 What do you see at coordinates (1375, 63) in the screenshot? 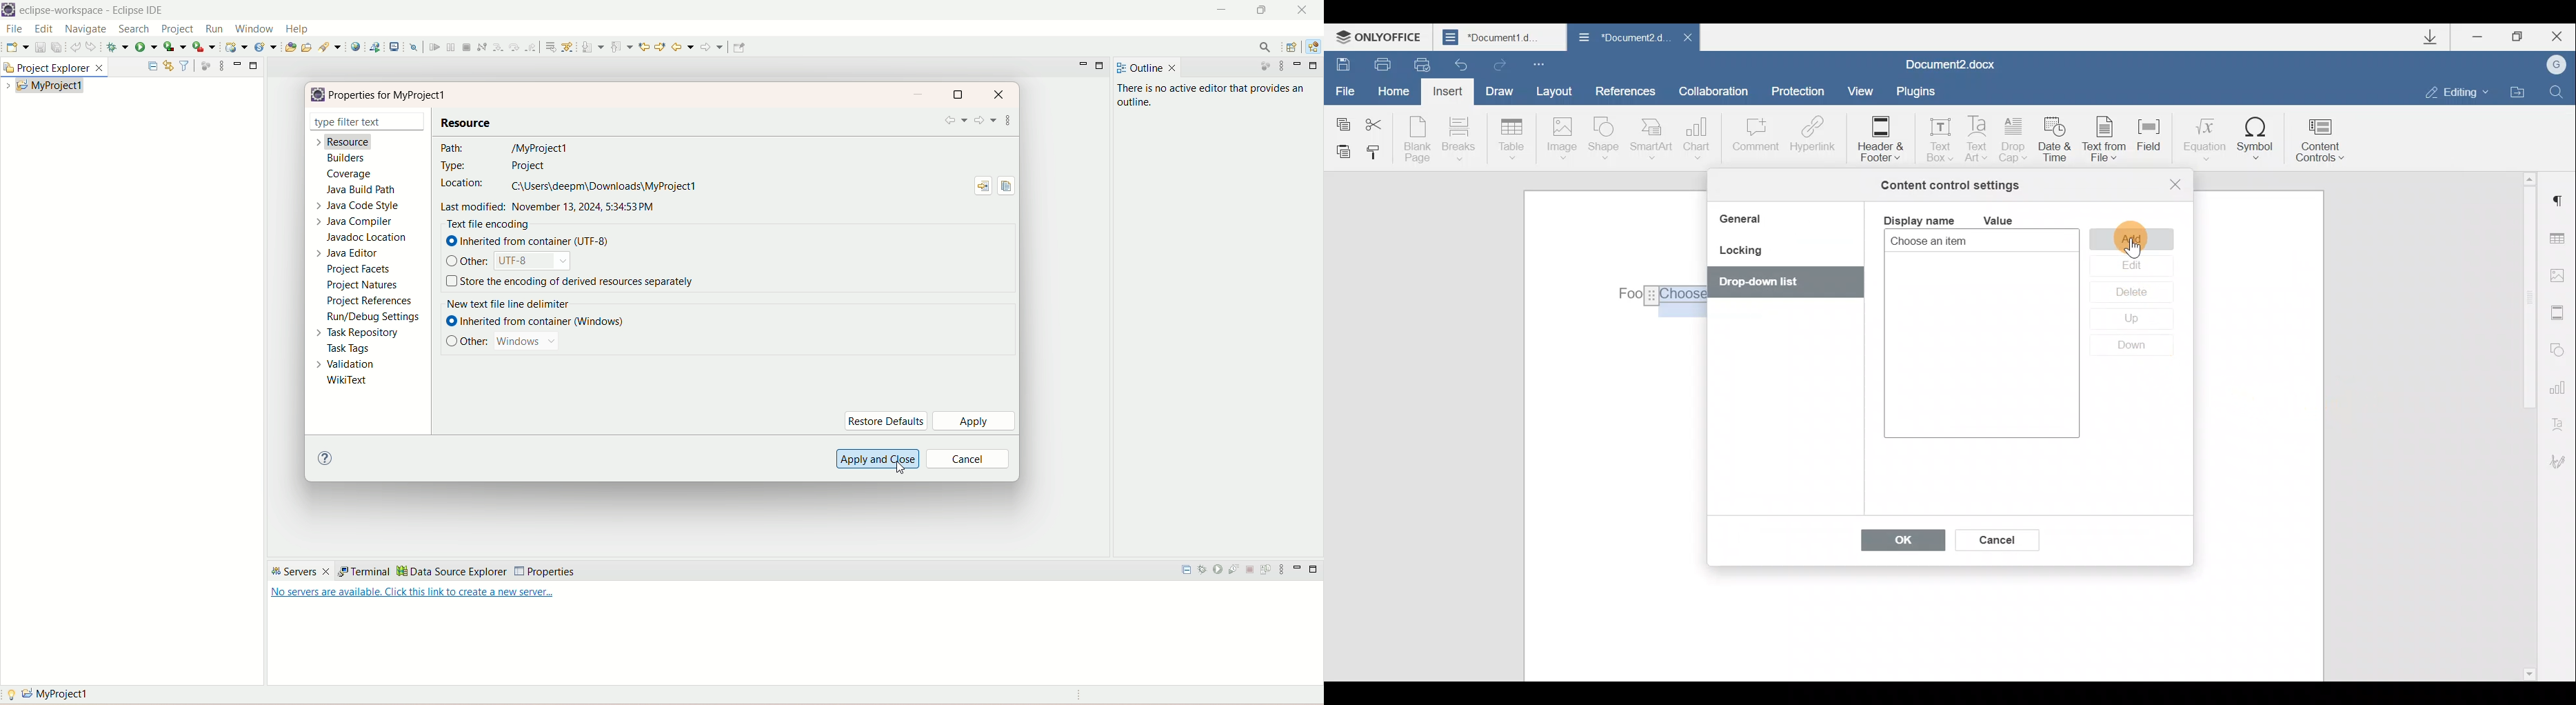
I see `Print file` at bounding box center [1375, 63].